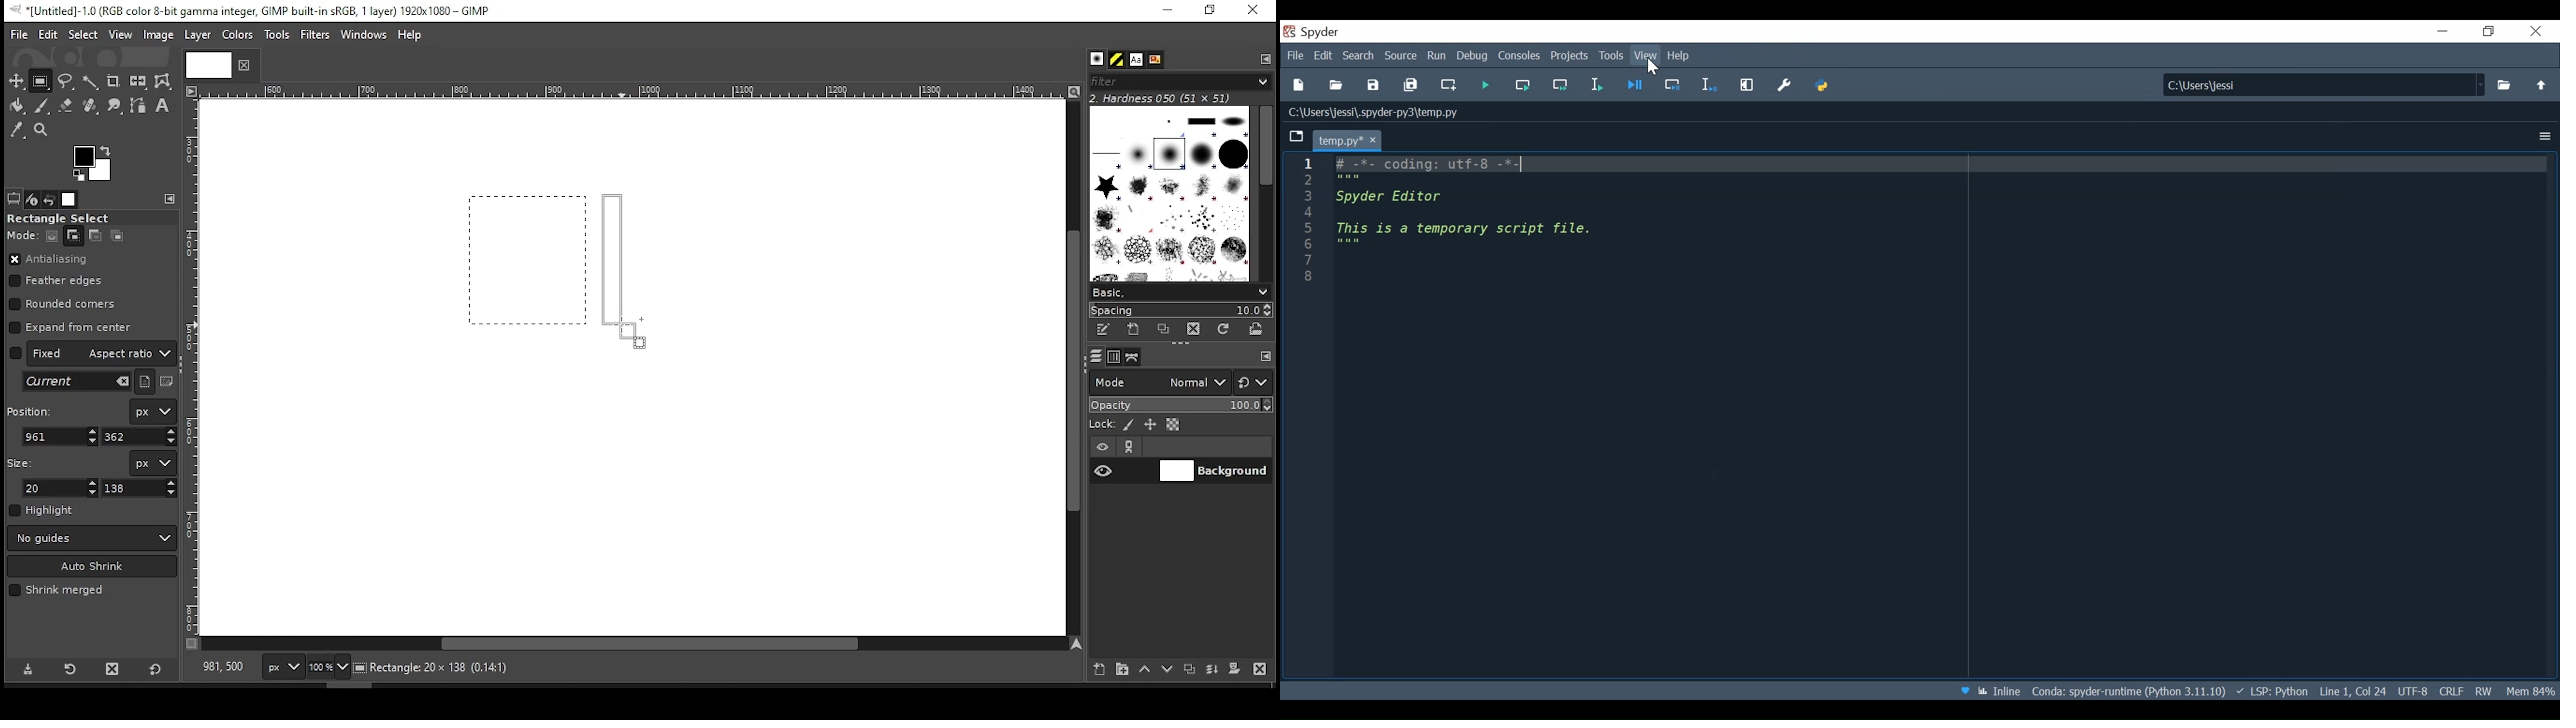 The height and width of the screenshot is (728, 2576). What do you see at coordinates (1135, 356) in the screenshot?
I see `paths` at bounding box center [1135, 356].